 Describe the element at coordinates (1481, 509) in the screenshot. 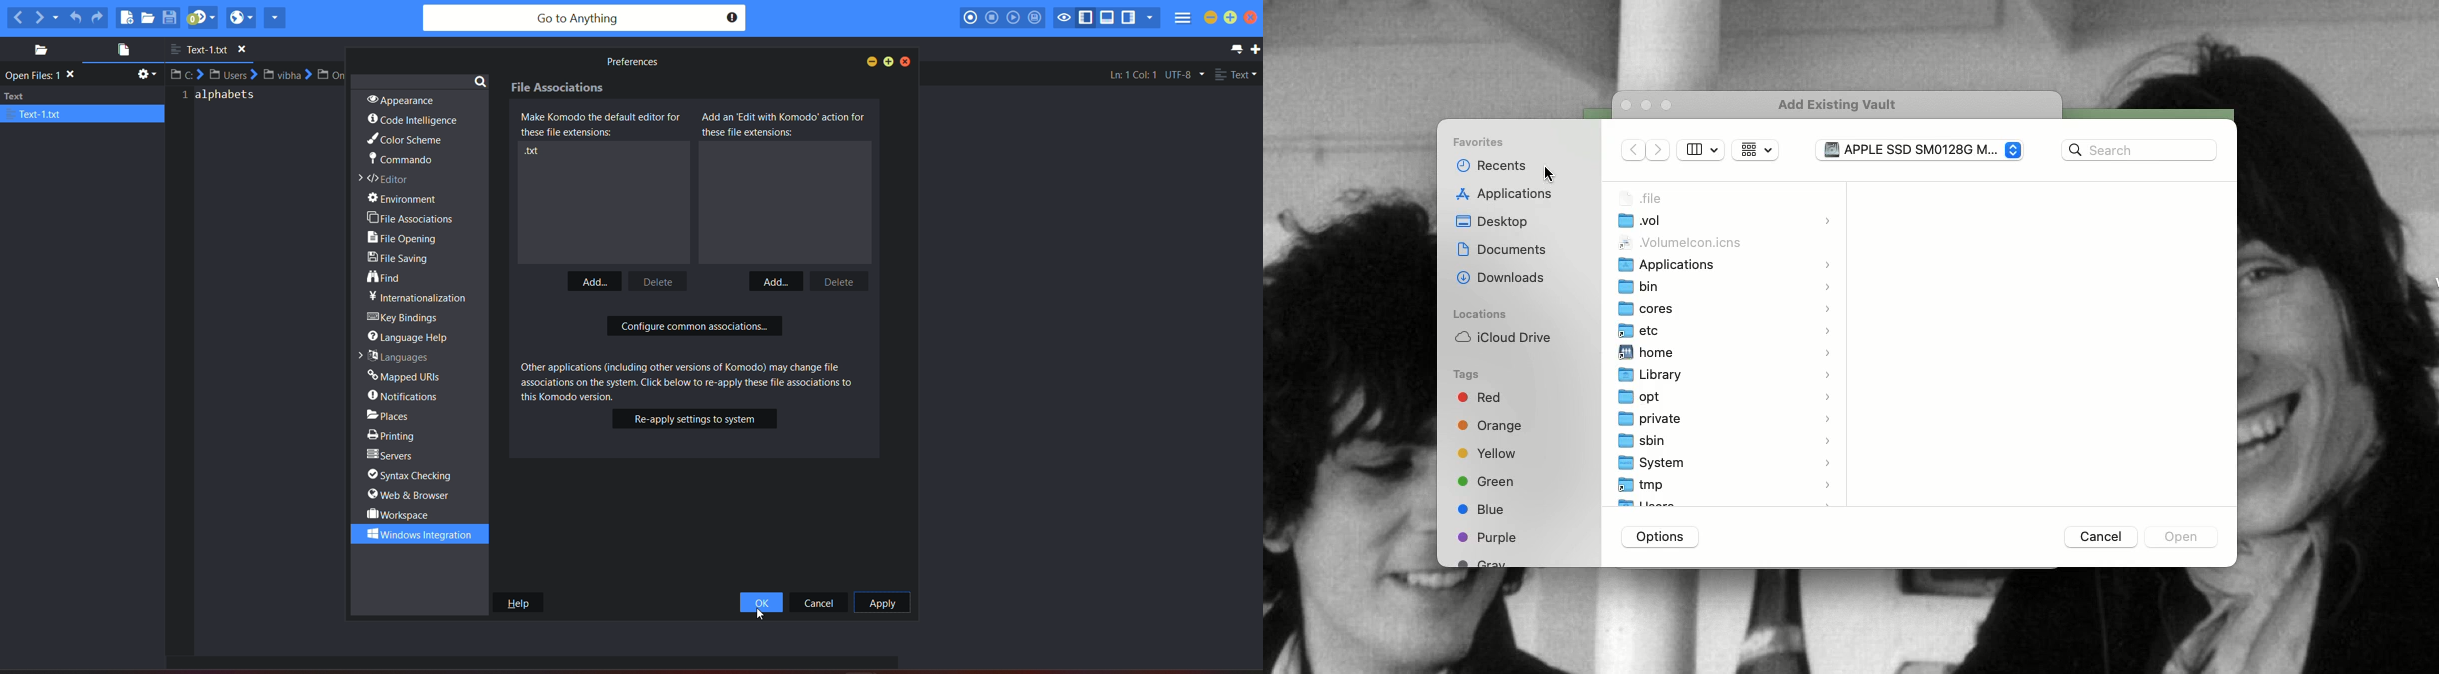

I see `Blue` at that location.